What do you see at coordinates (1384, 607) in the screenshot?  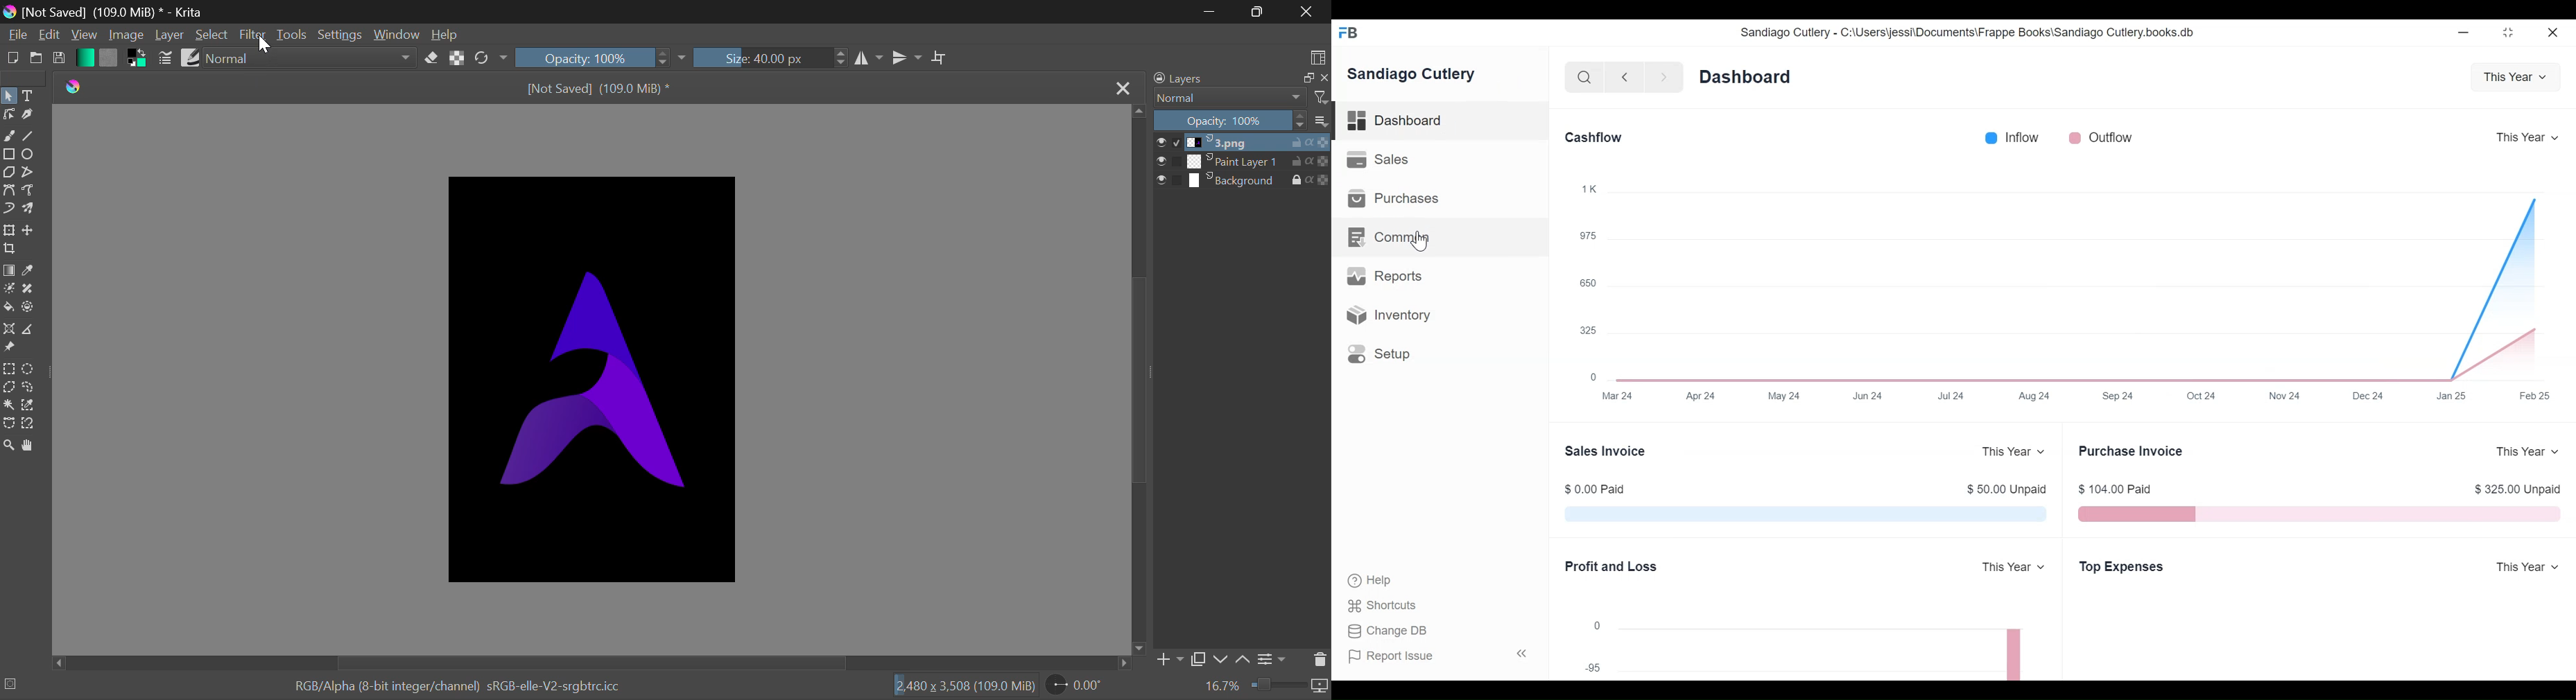 I see `Shortcuts` at bounding box center [1384, 607].